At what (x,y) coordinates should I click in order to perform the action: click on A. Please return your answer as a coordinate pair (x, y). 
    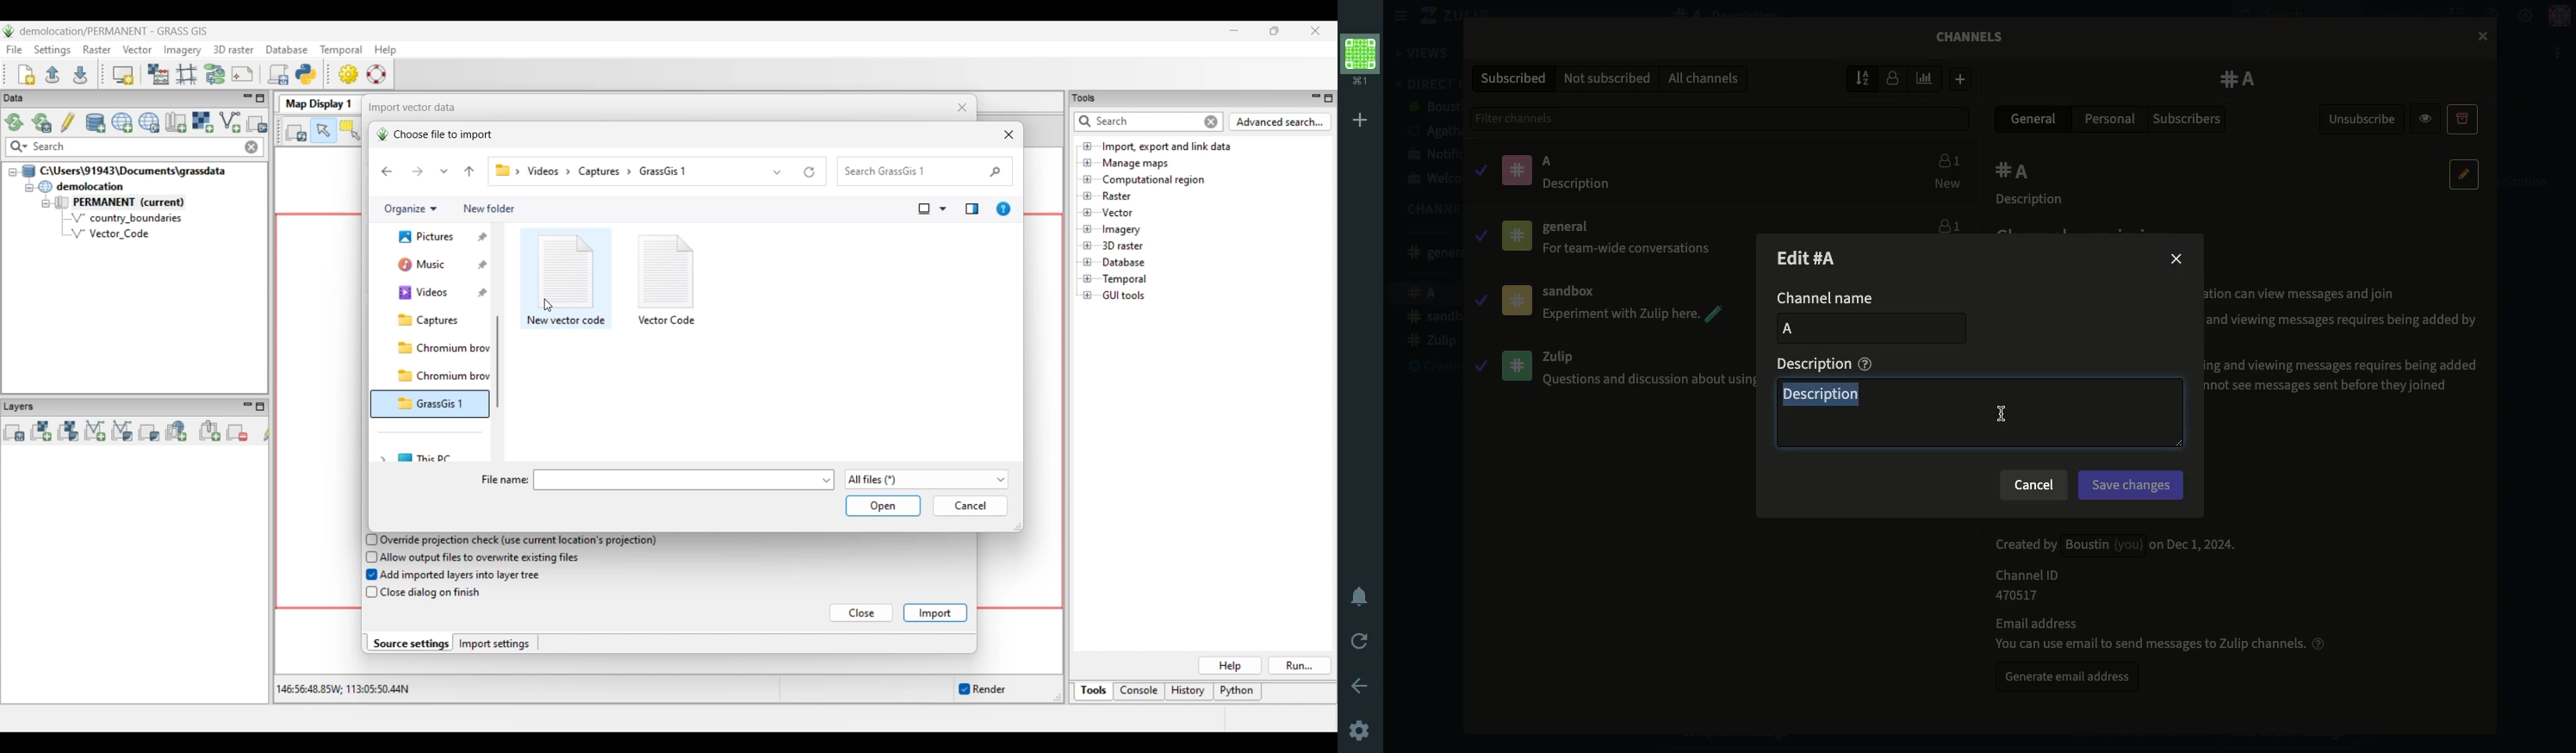
    Looking at the image, I should click on (2016, 172).